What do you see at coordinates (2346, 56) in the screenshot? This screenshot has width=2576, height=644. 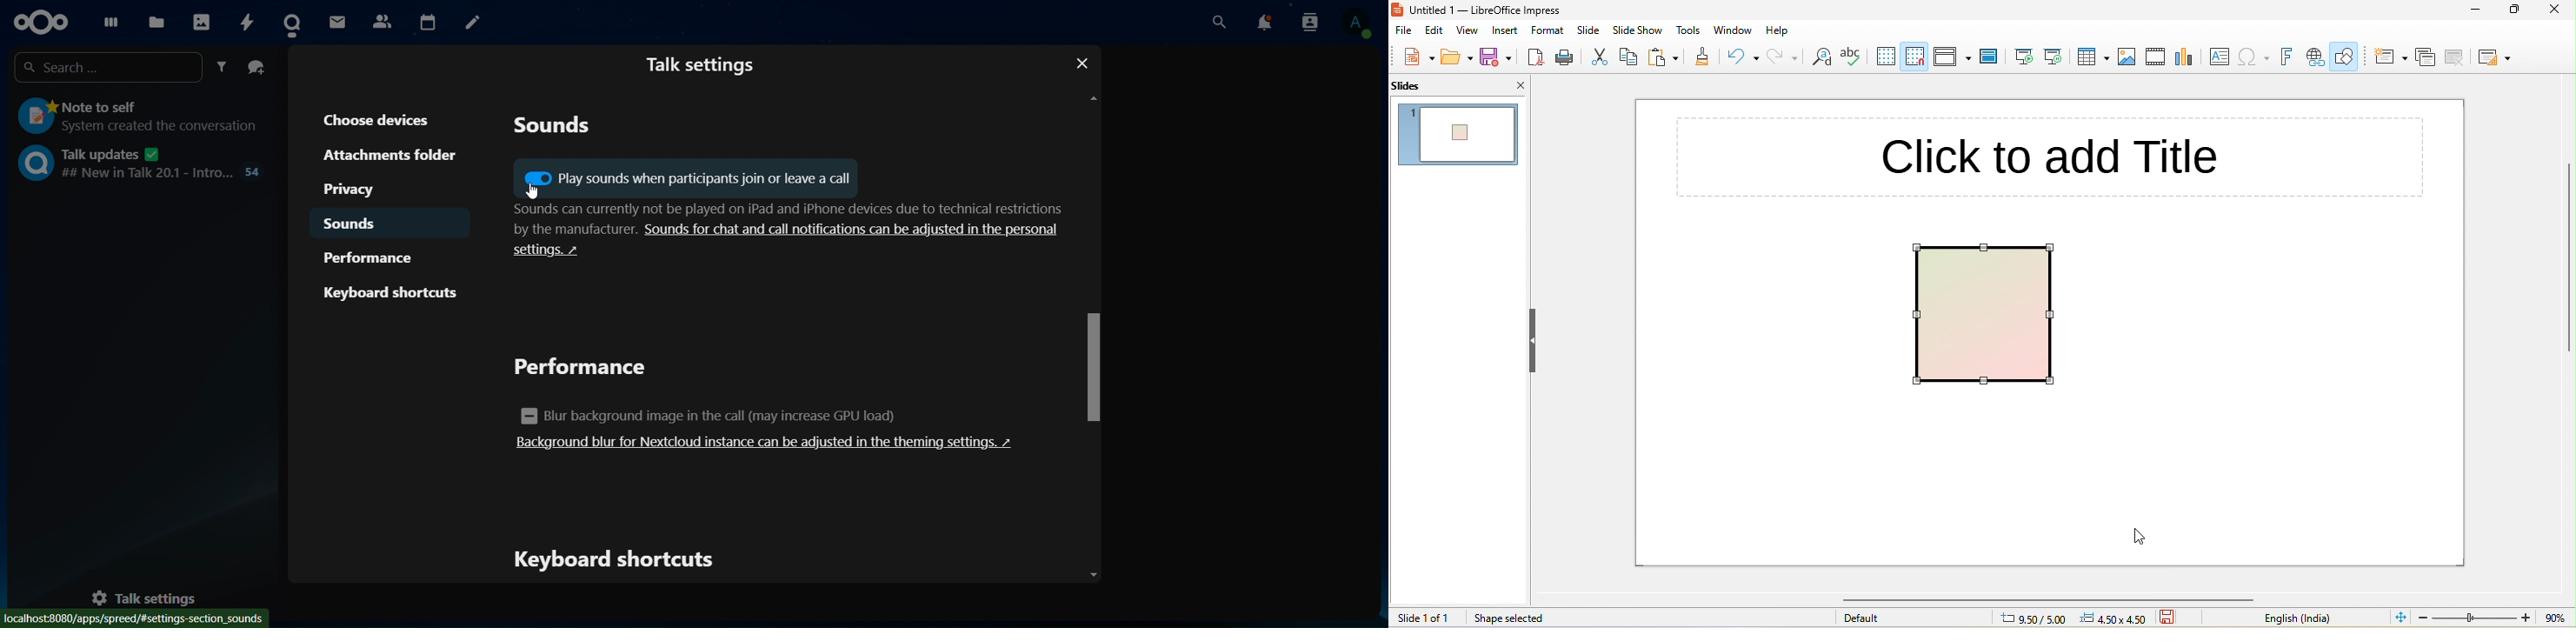 I see `show draw functions` at bounding box center [2346, 56].